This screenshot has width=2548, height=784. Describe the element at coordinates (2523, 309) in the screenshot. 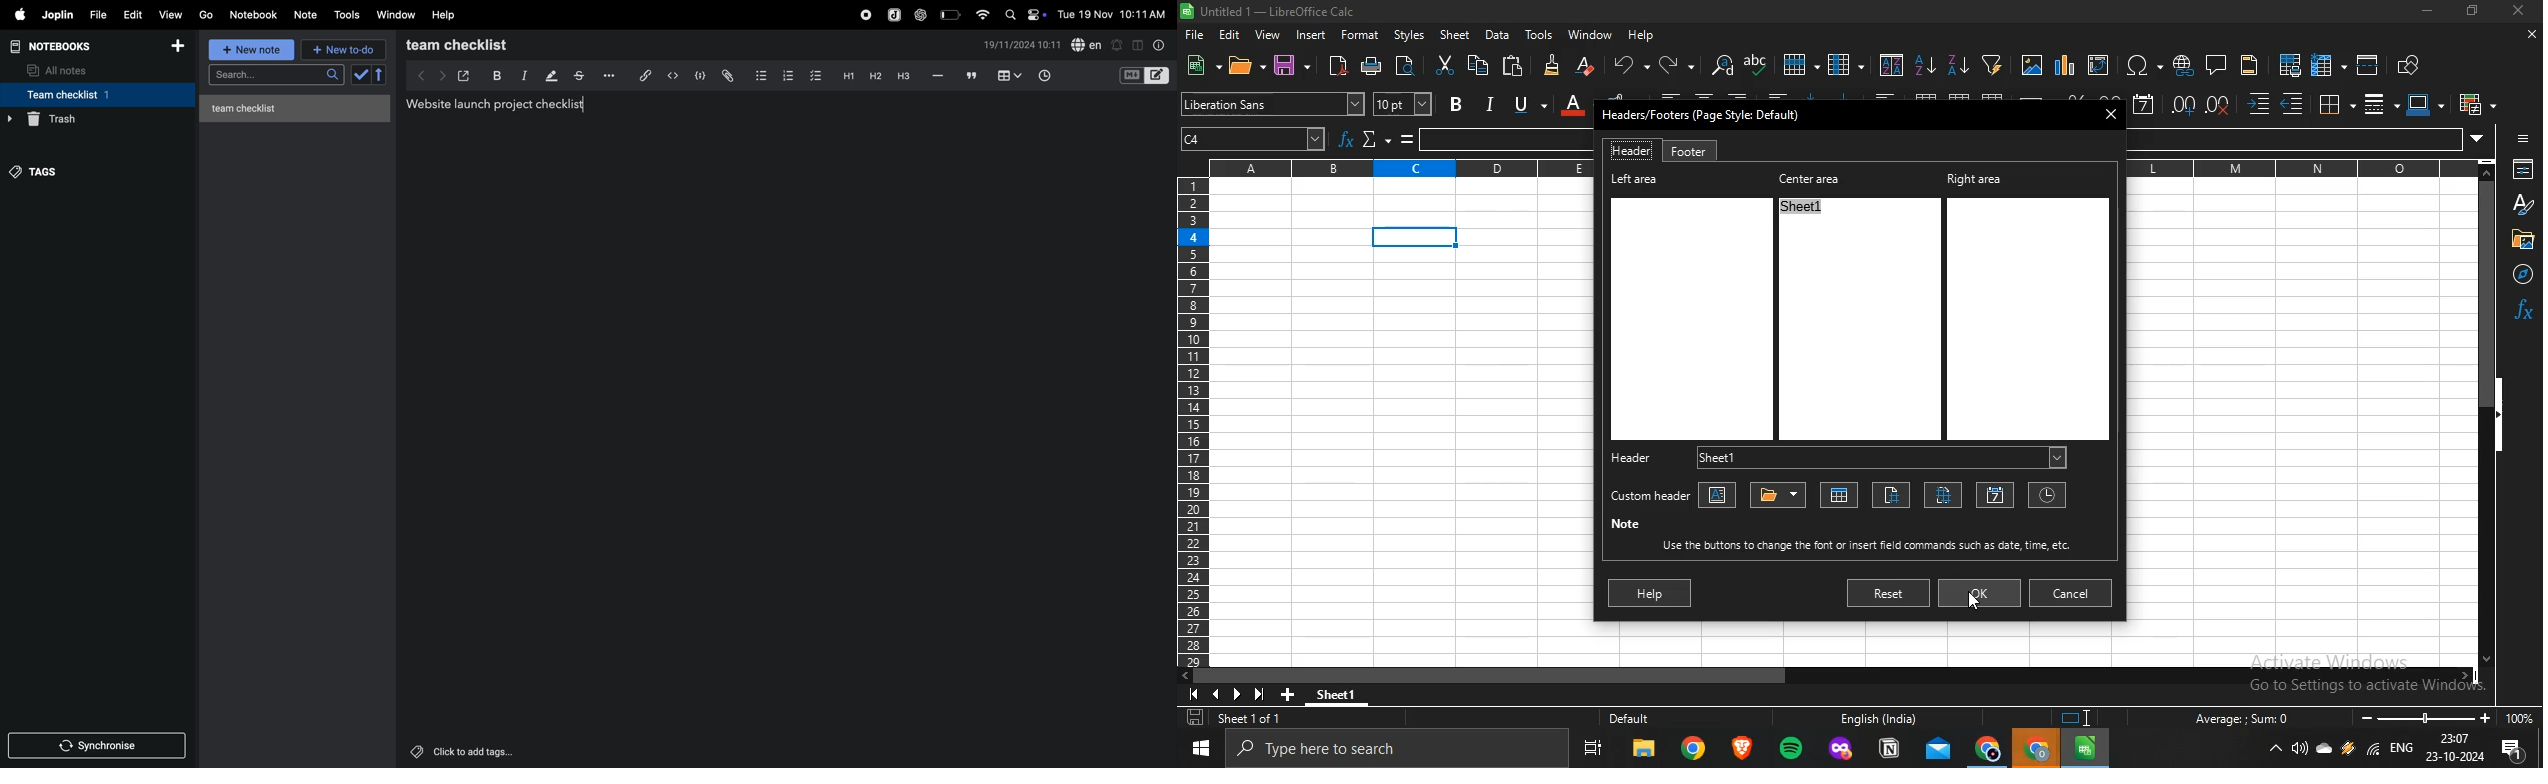

I see `function` at that location.